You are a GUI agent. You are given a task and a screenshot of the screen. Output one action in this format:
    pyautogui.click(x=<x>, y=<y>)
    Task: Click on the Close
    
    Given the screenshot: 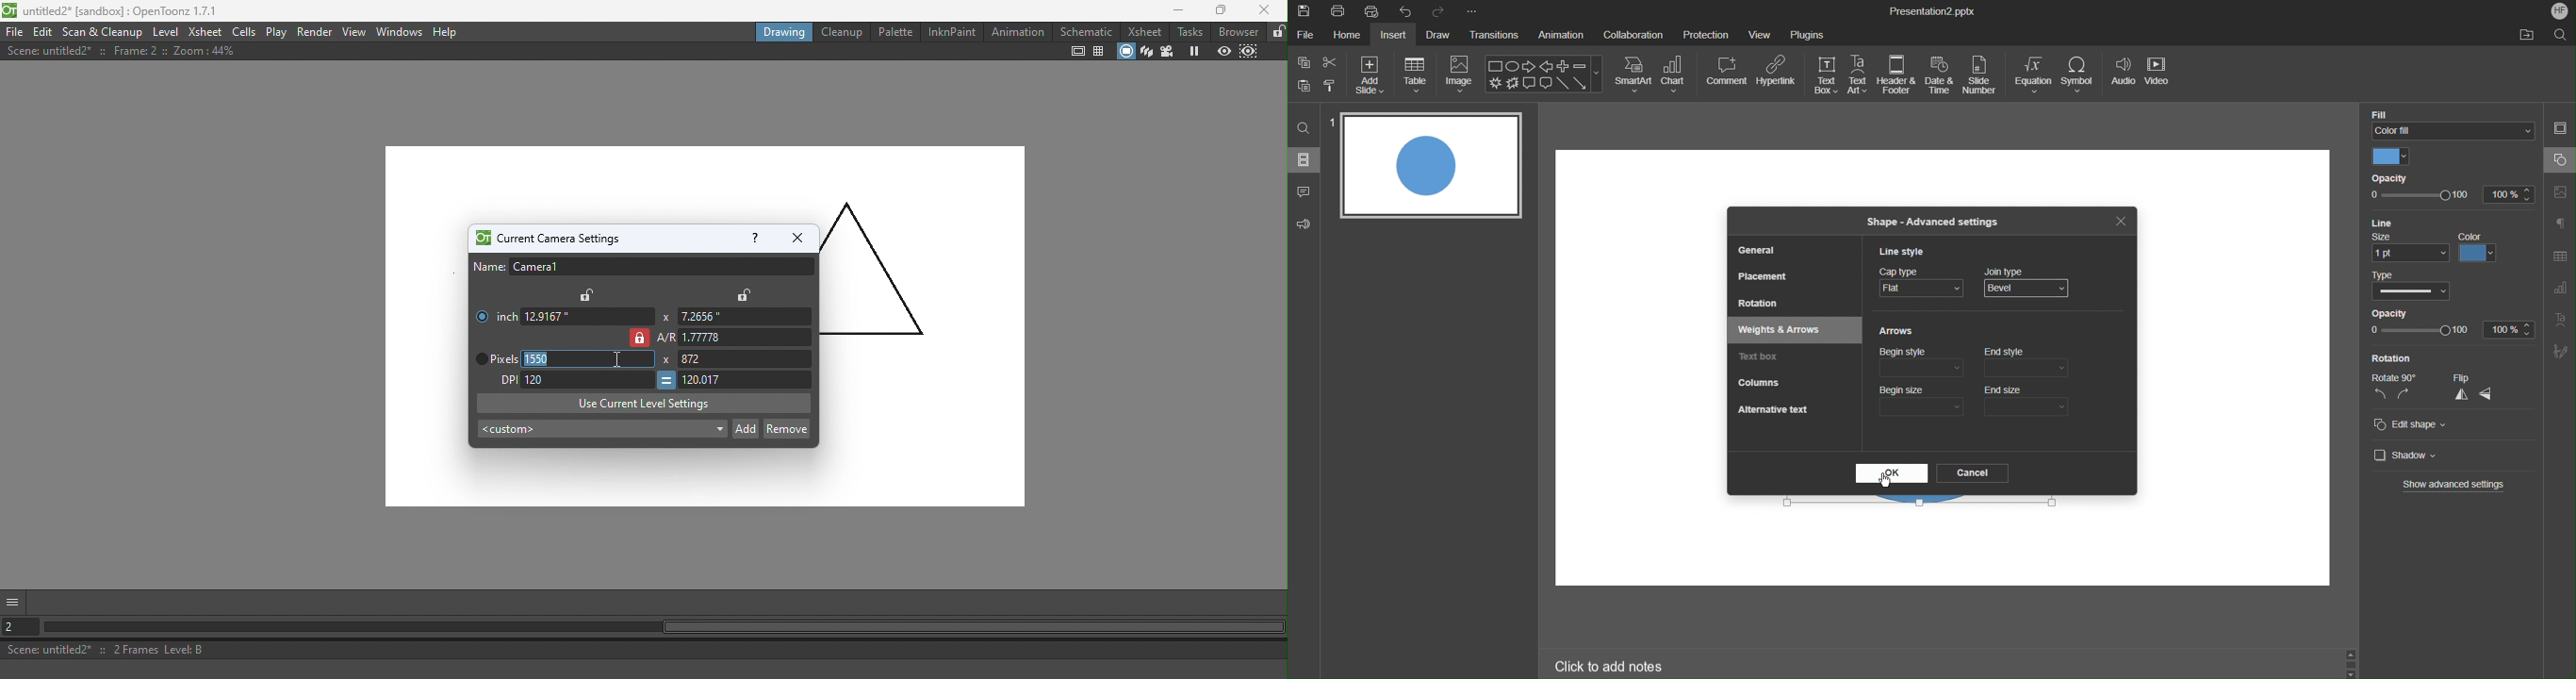 What is the action you would take?
    pyautogui.click(x=2121, y=224)
    